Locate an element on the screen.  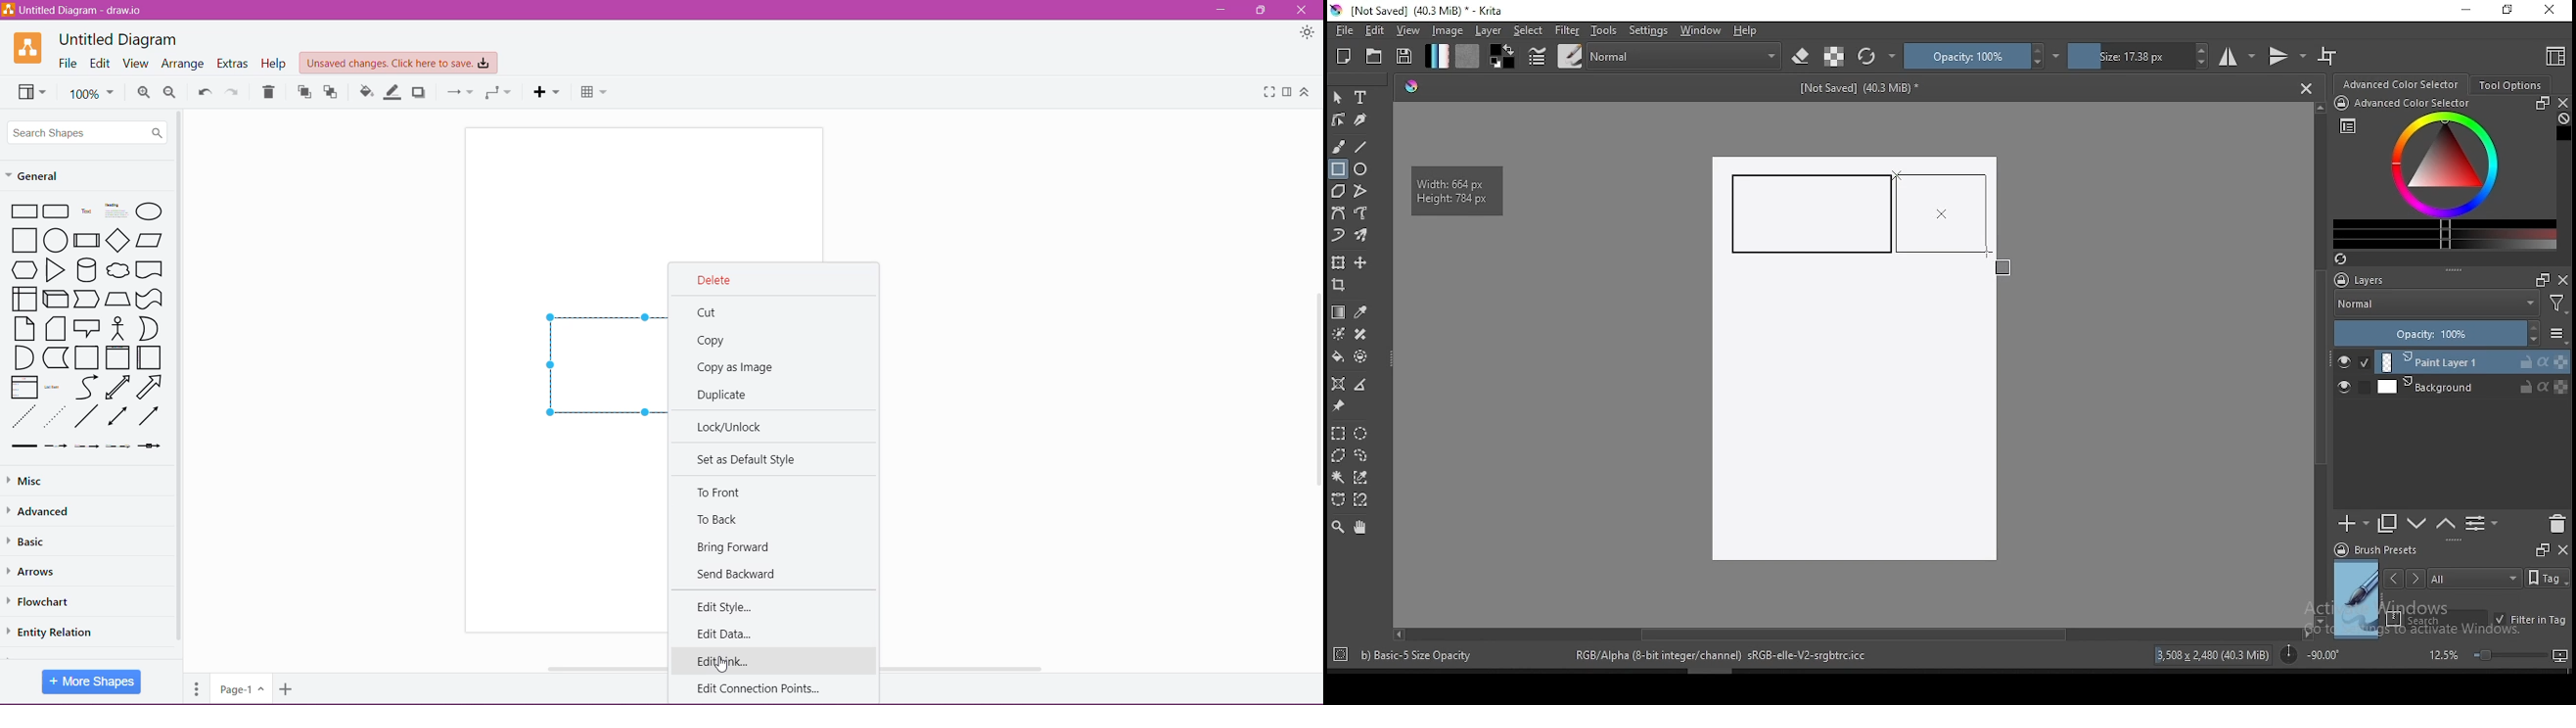
preserve alpha is located at coordinates (1834, 58).